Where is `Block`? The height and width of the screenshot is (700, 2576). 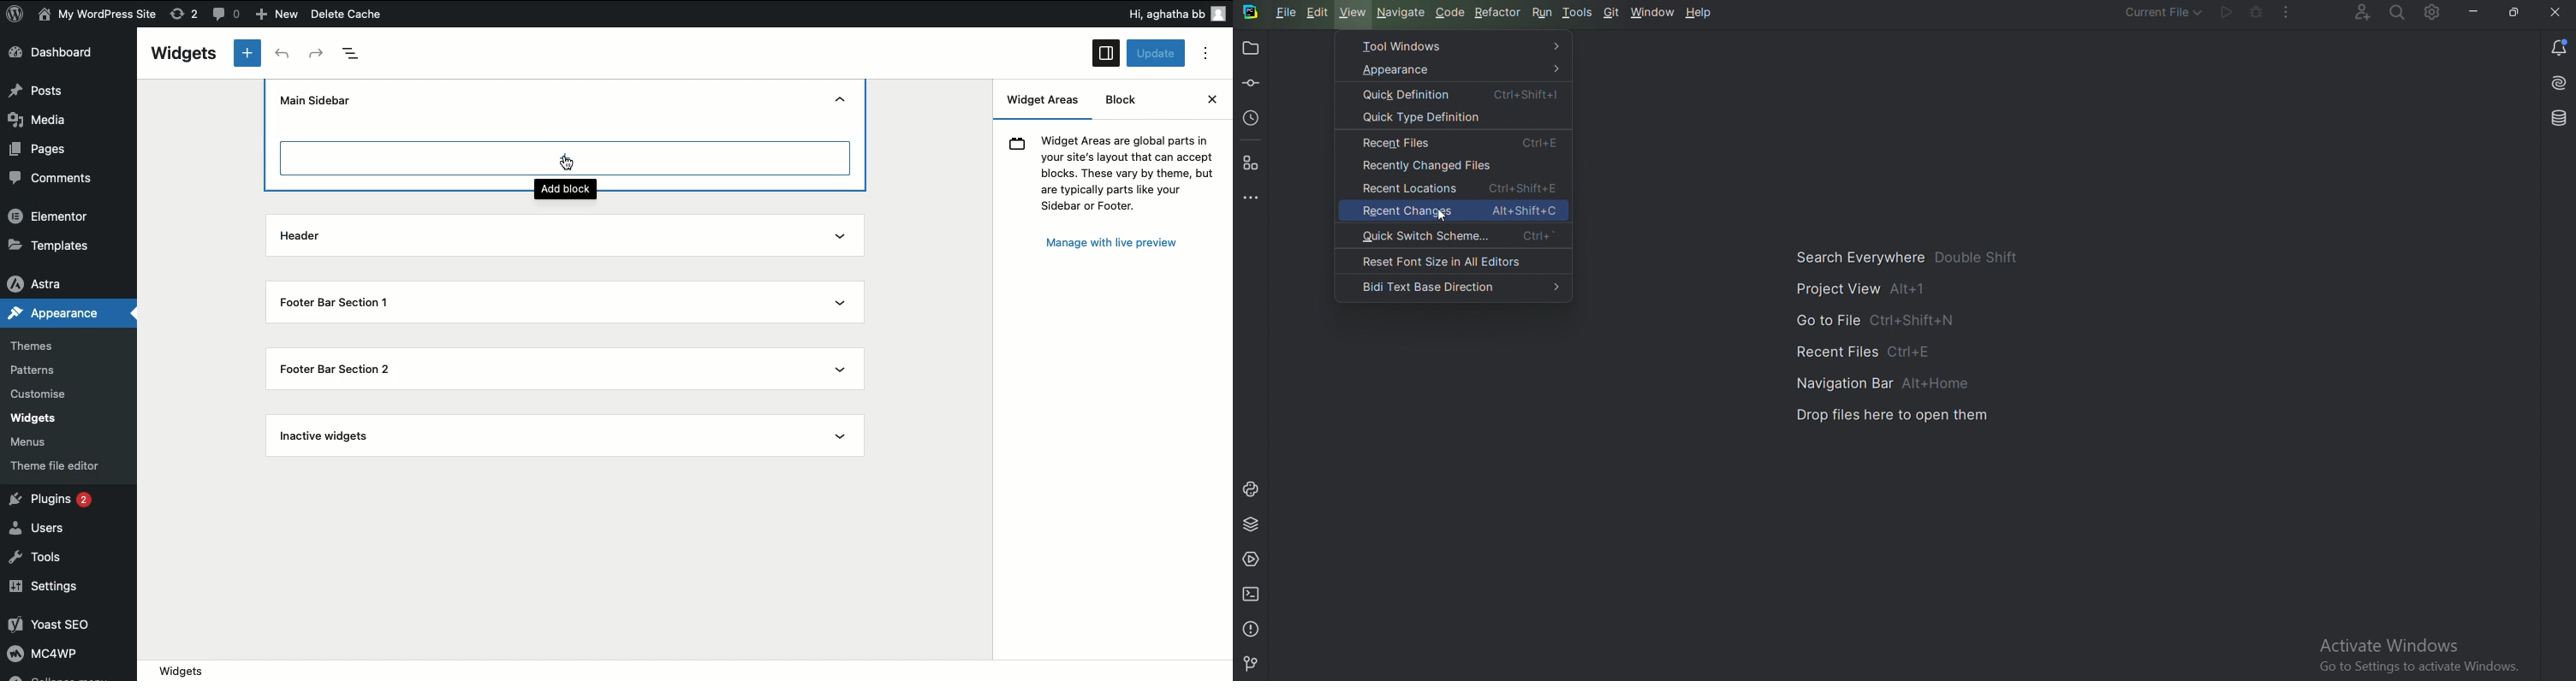
Block is located at coordinates (1121, 101).